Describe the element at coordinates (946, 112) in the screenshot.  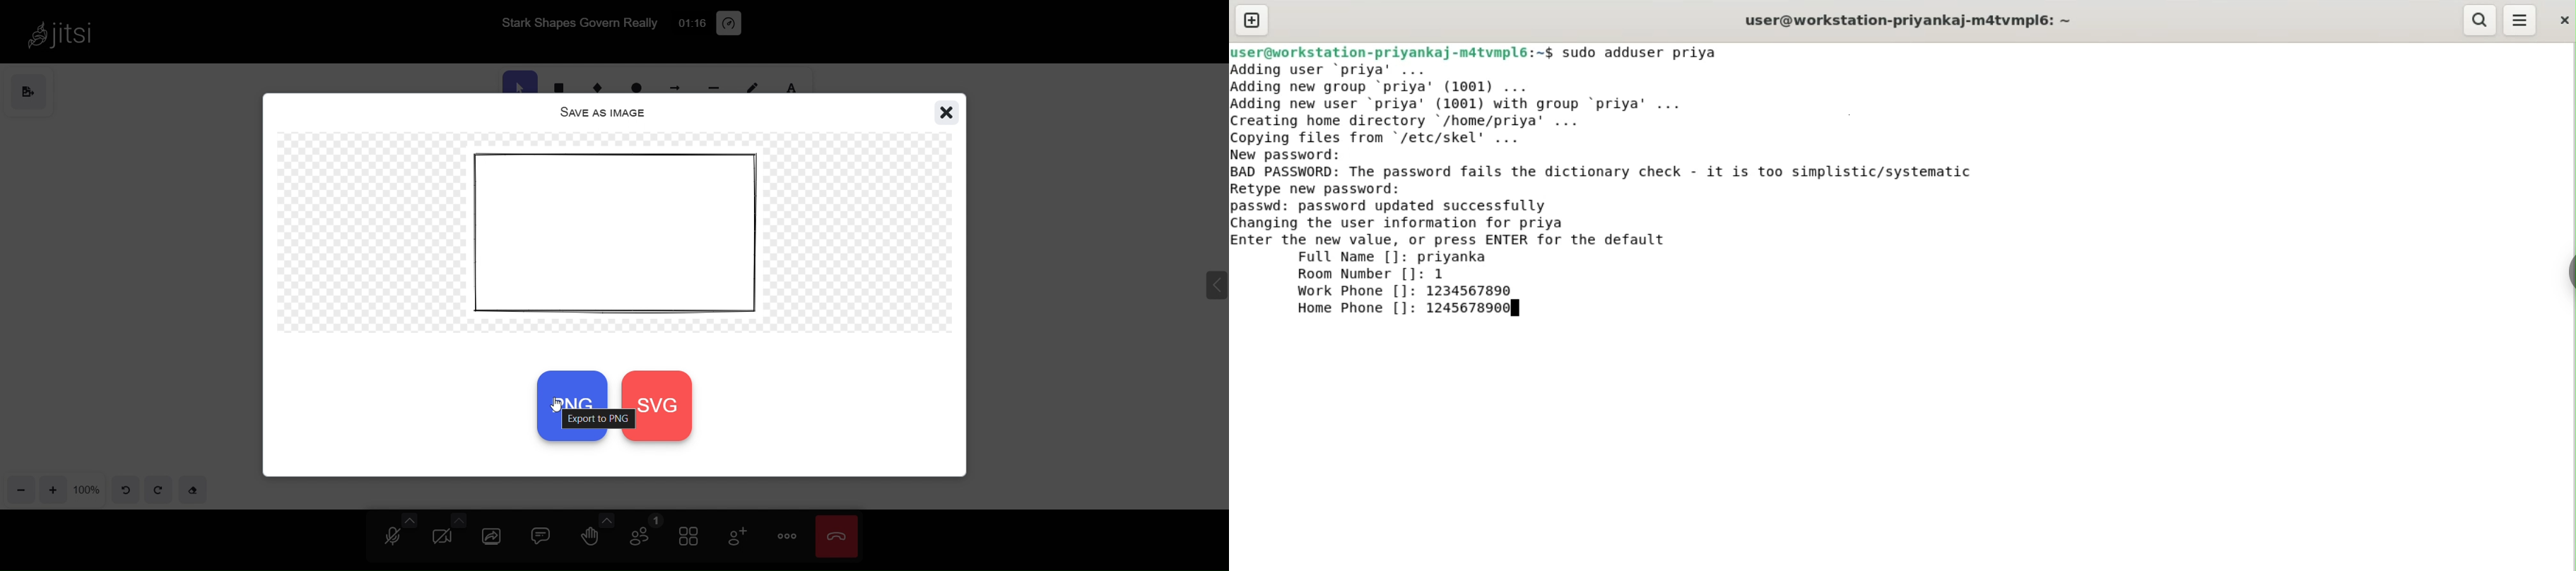
I see `close window` at that location.